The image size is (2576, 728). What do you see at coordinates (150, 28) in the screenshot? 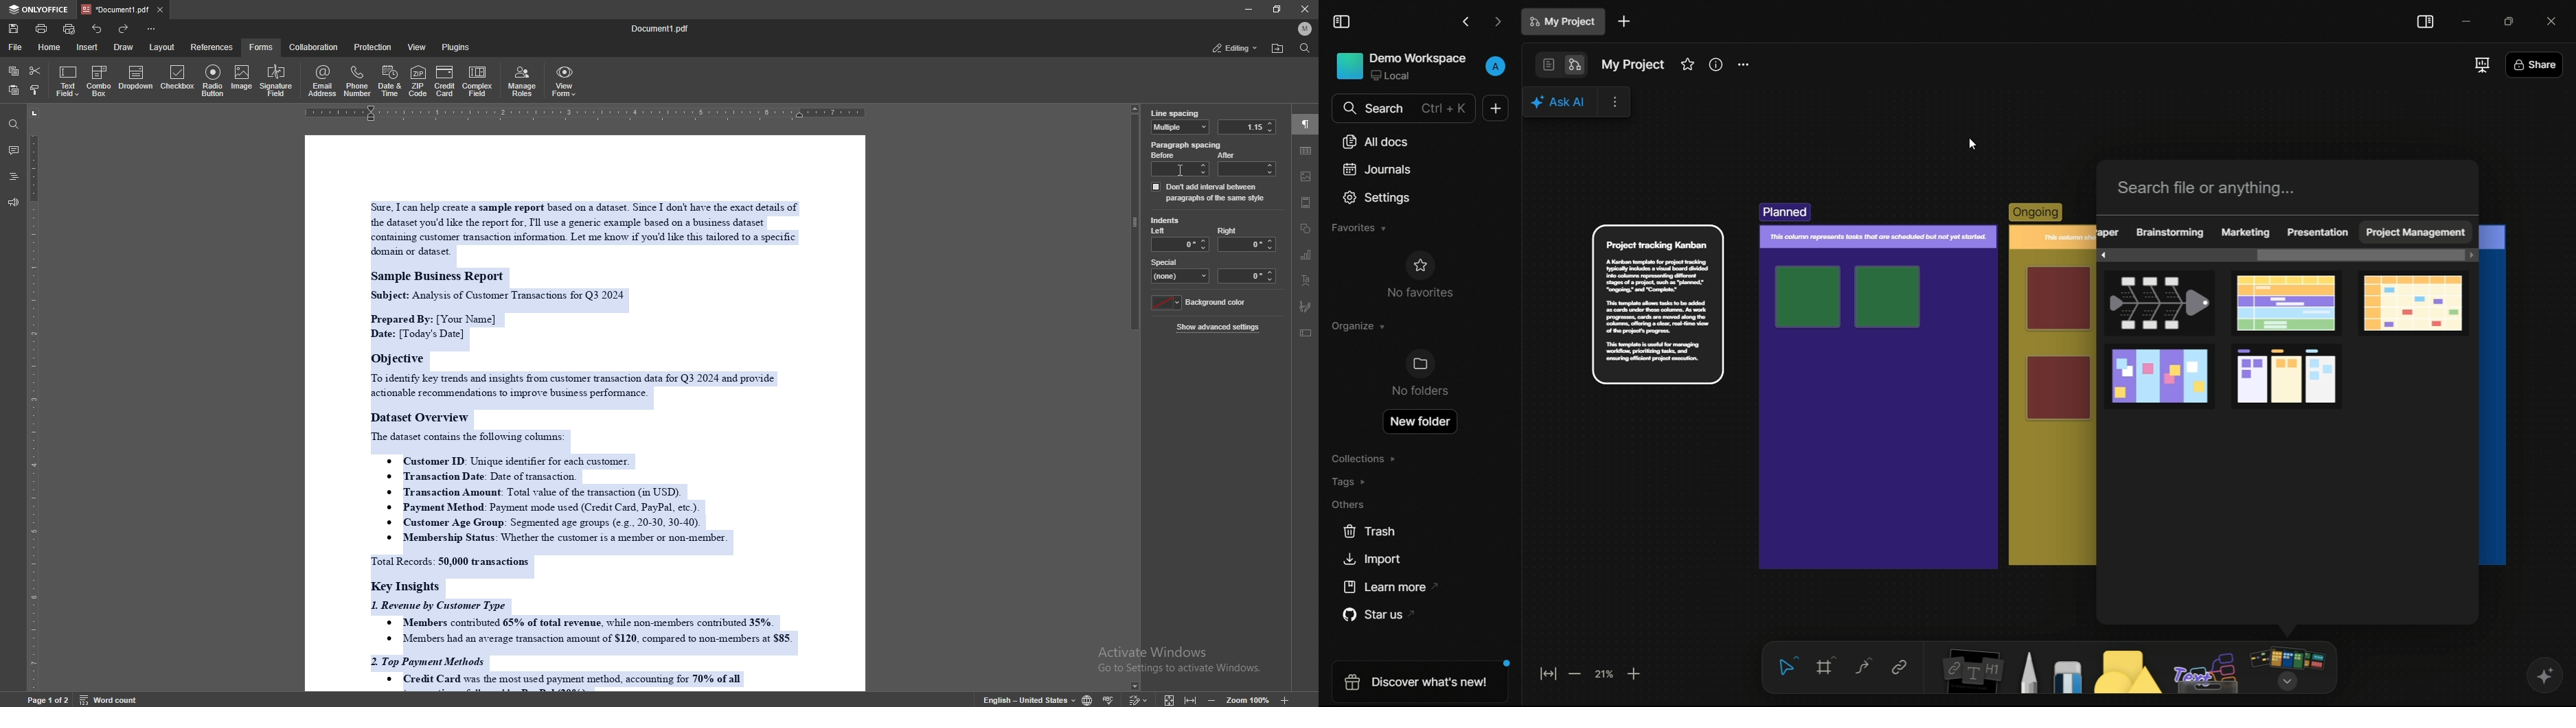
I see `customize toolbar` at bounding box center [150, 28].